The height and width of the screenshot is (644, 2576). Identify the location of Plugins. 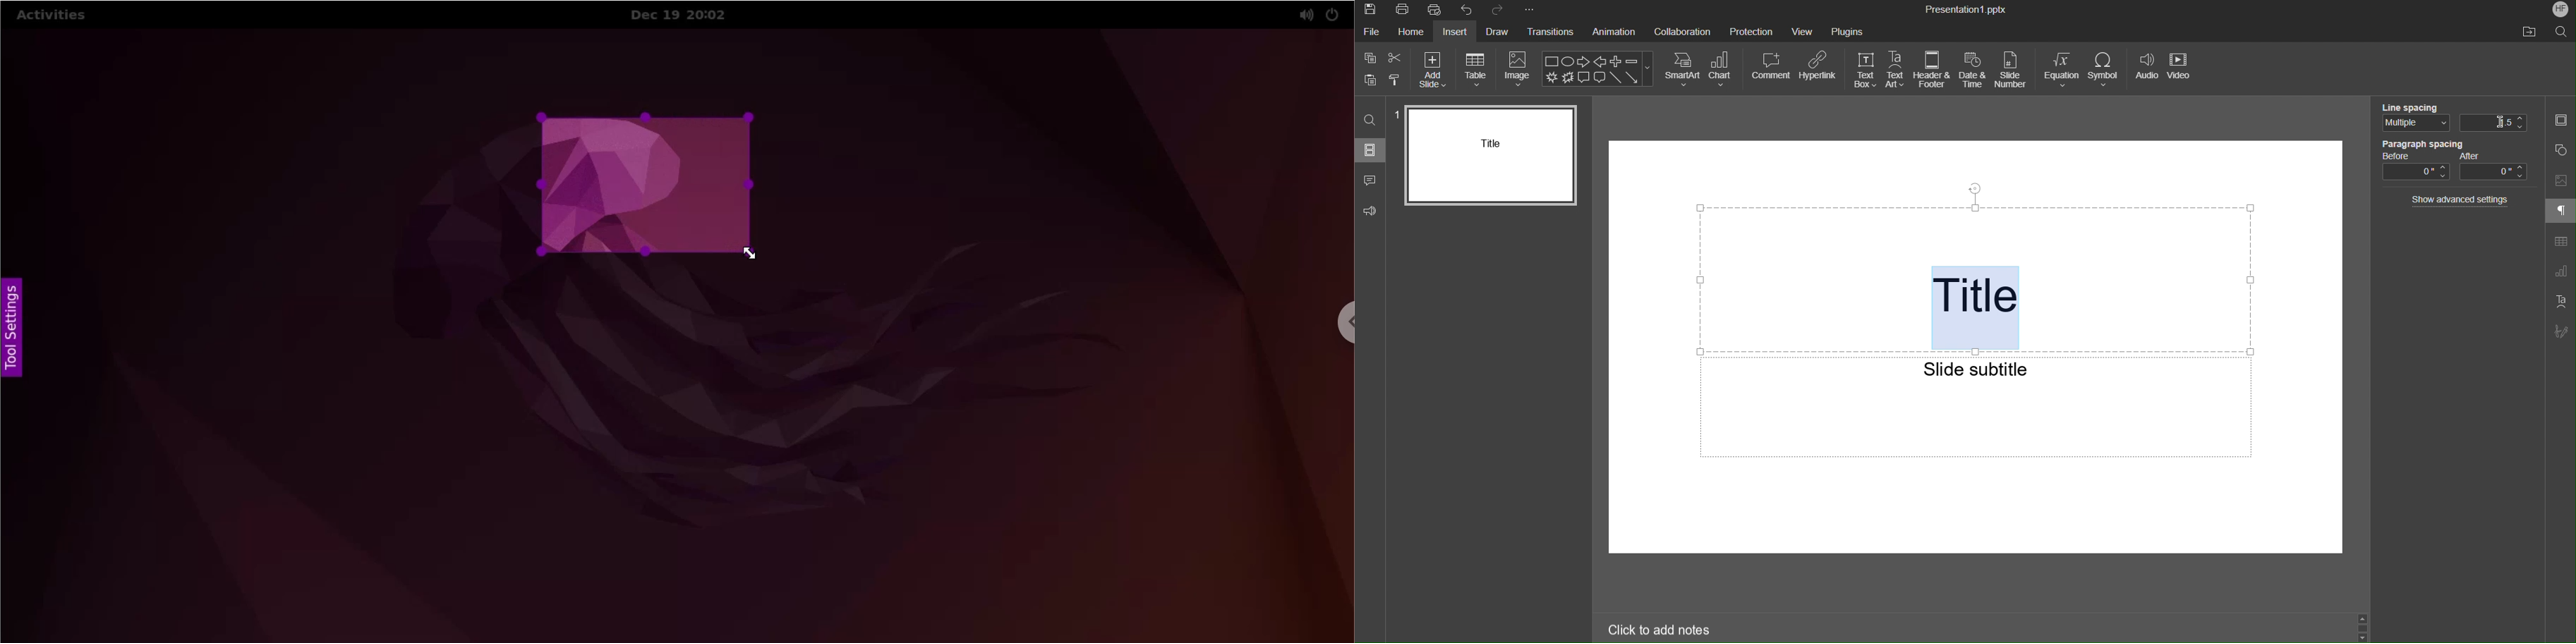
(1847, 32).